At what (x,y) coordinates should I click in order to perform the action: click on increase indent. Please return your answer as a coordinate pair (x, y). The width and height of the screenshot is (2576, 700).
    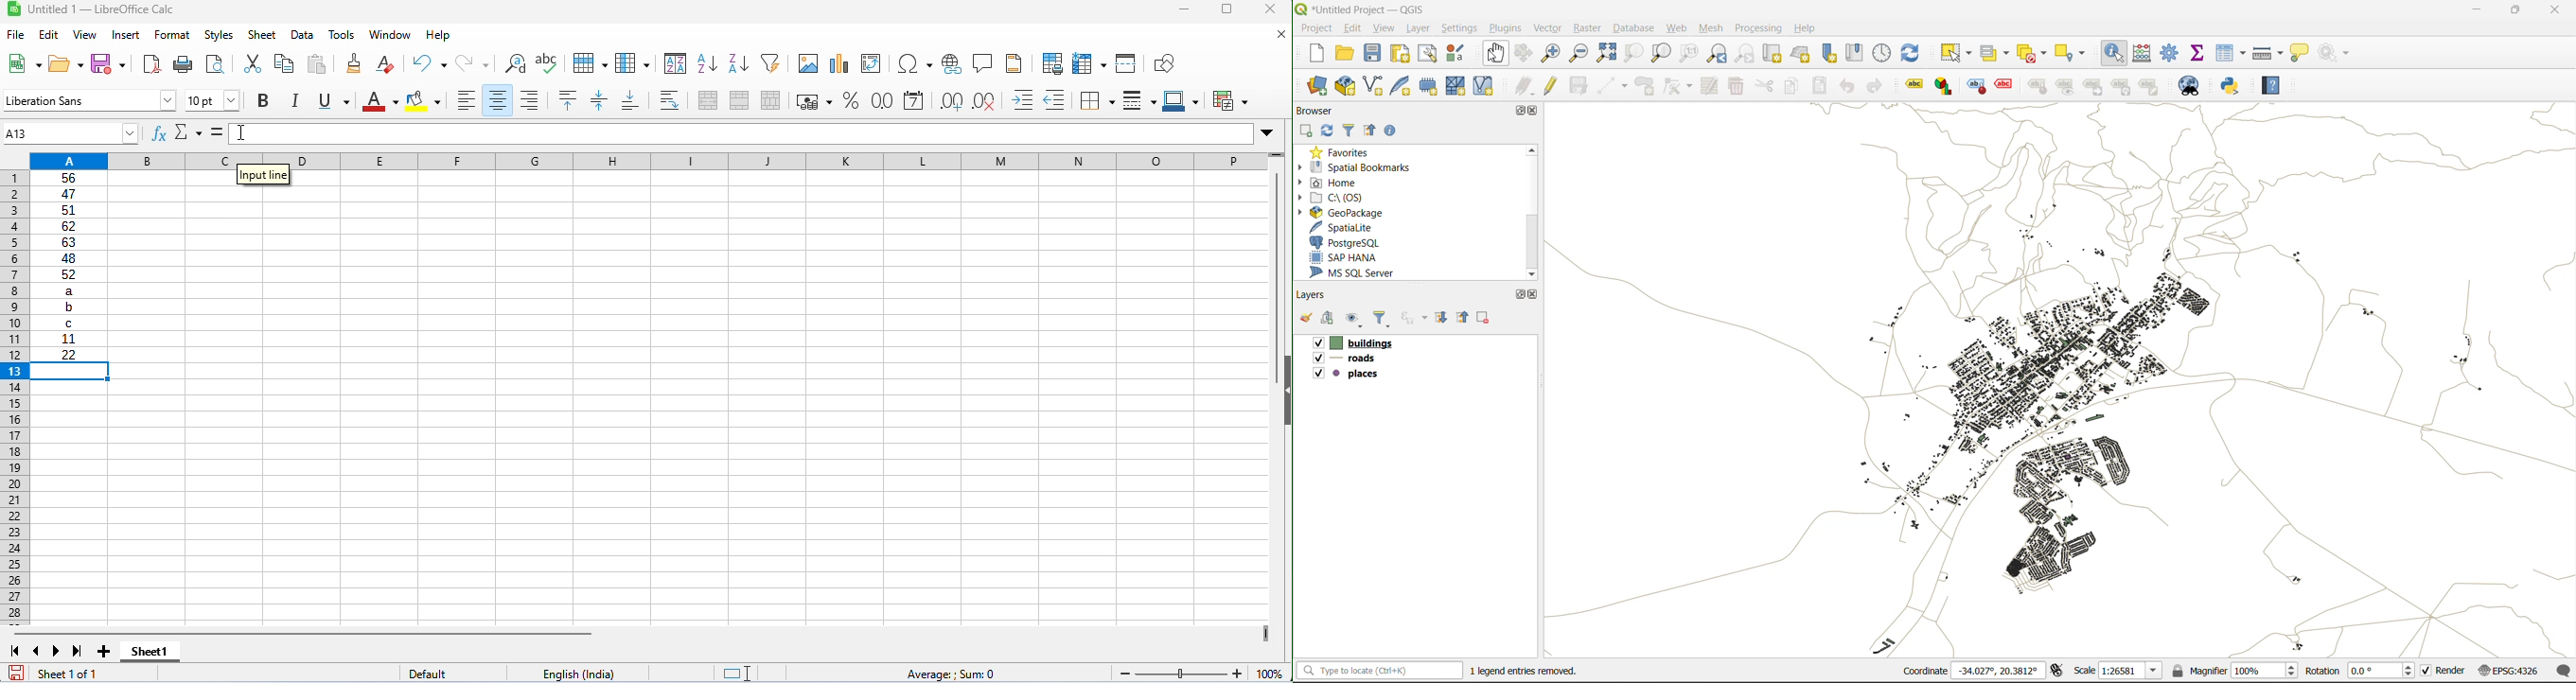
    Looking at the image, I should click on (1023, 99).